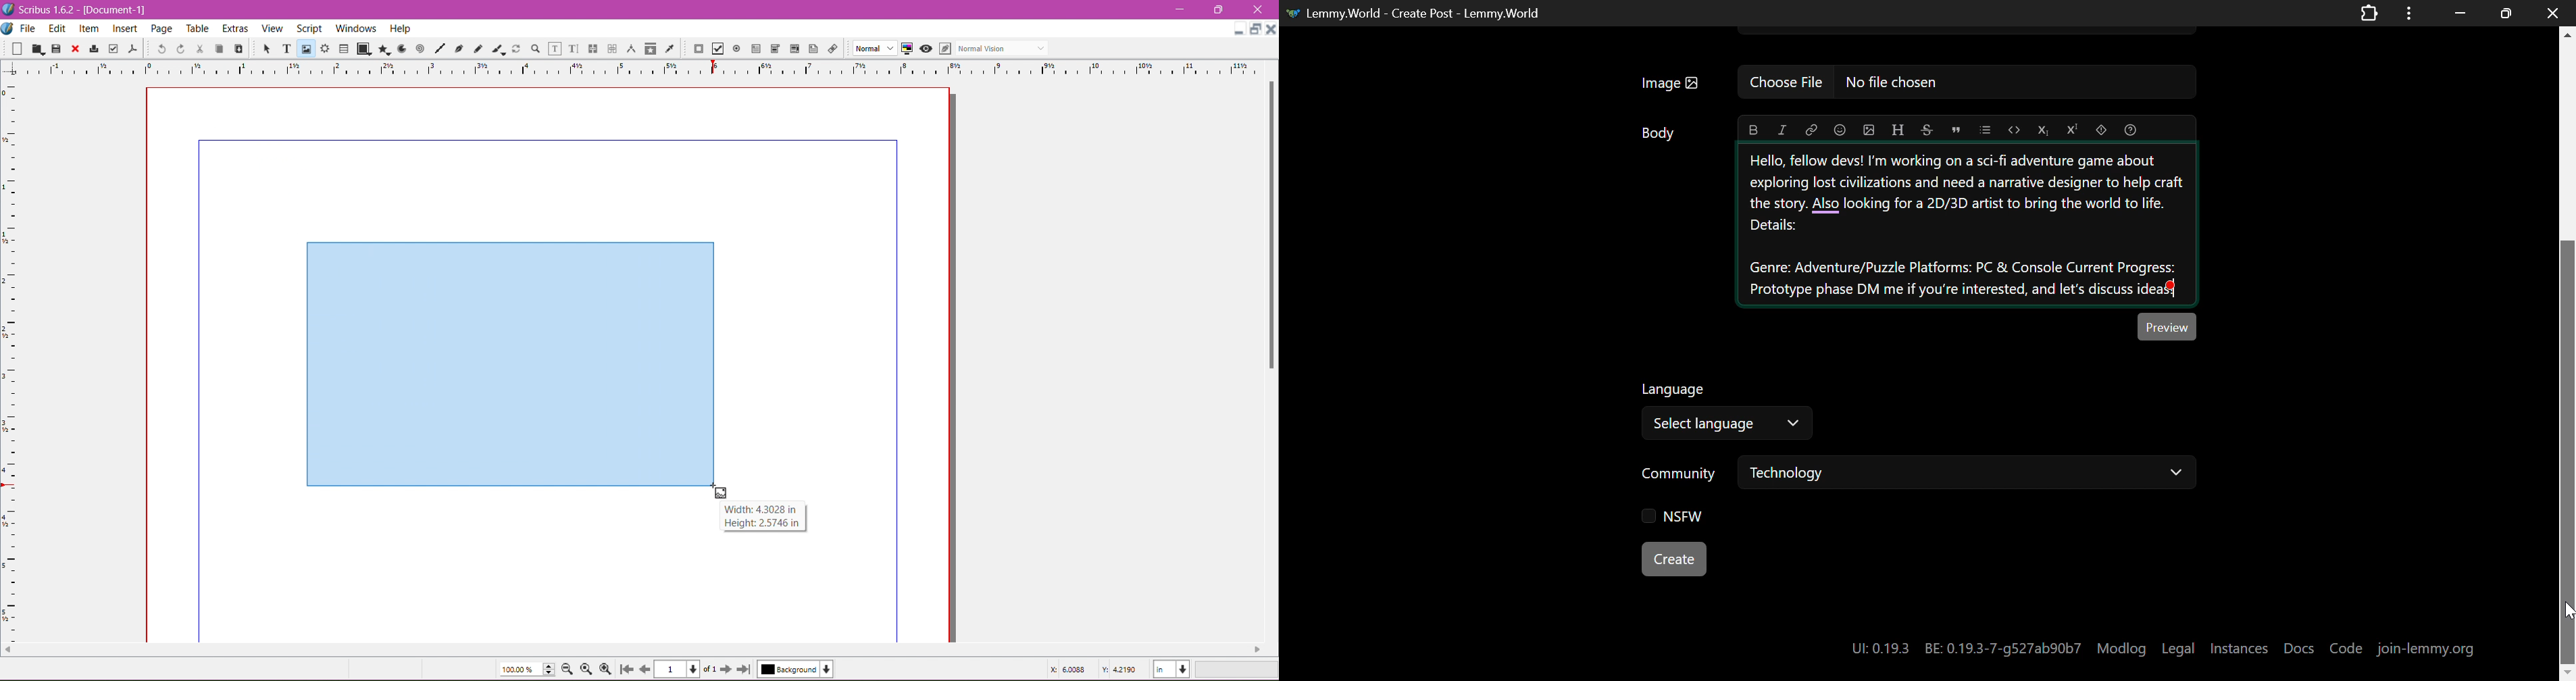 This screenshot has height=700, width=2576. Describe the element at coordinates (632, 49) in the screenshot. I see `Measurements` at that location.